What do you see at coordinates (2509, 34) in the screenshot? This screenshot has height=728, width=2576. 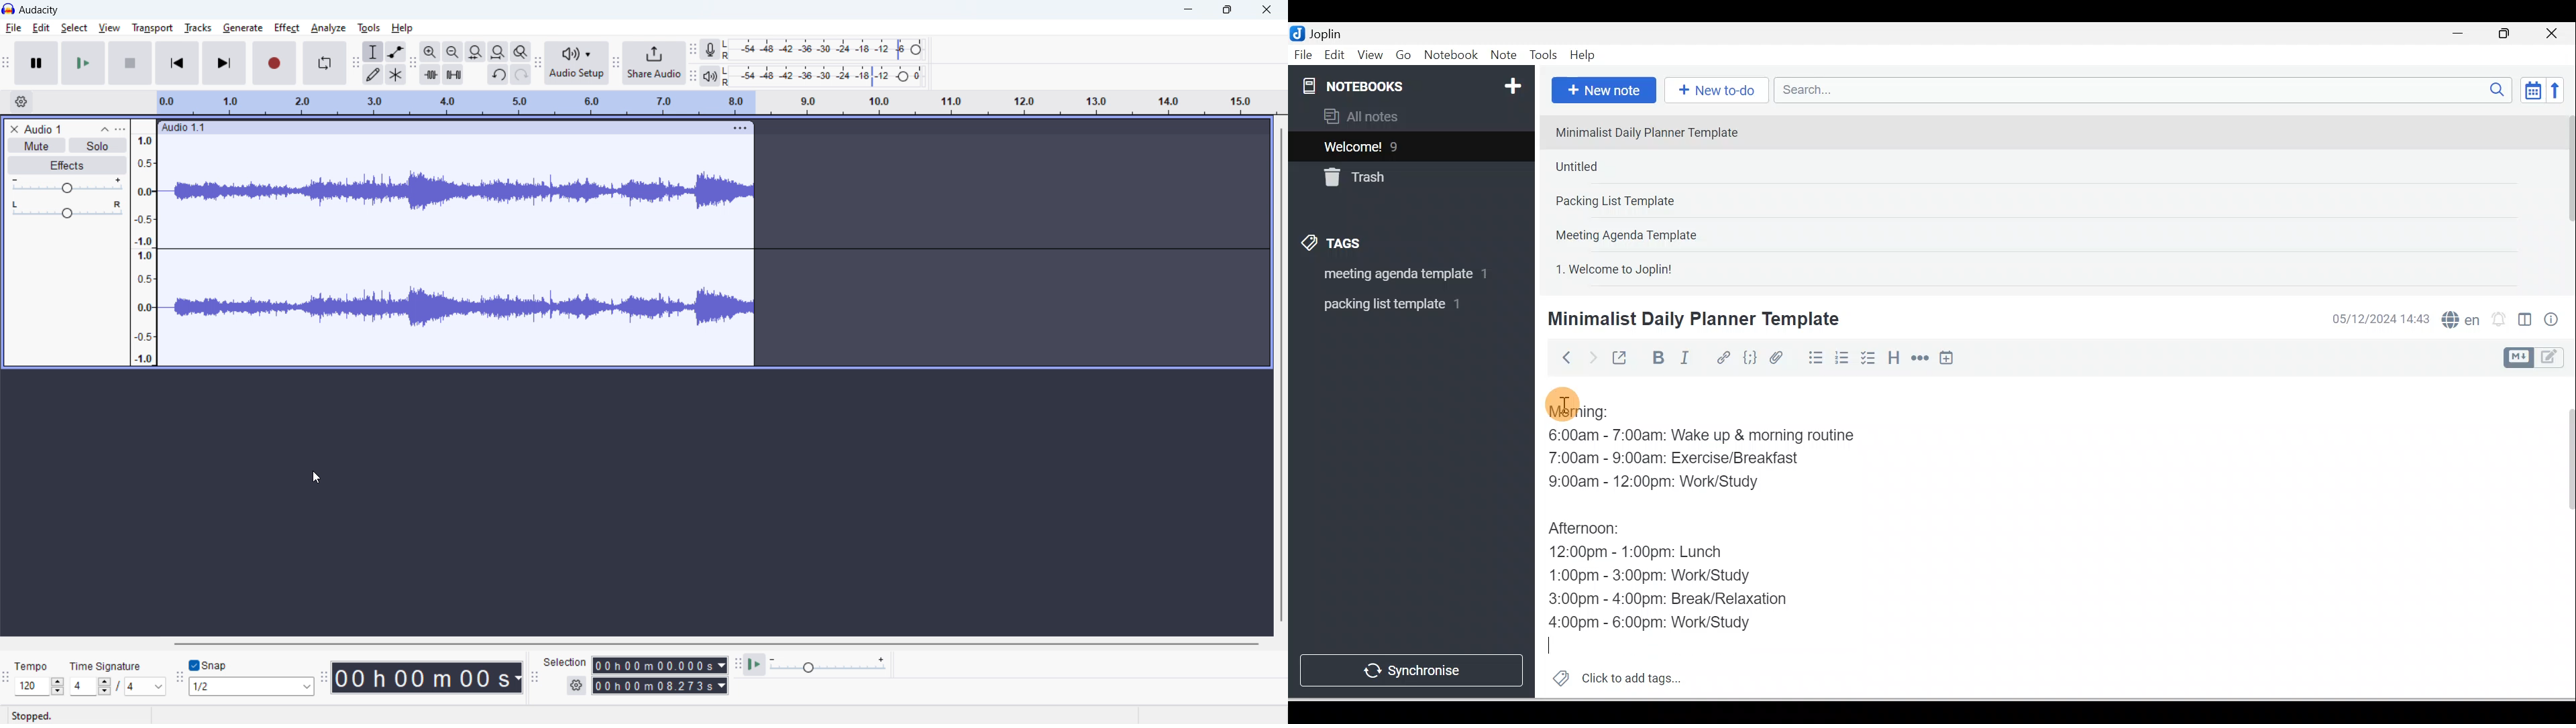 I see `Maximise` at bounding box center [2509, 34].